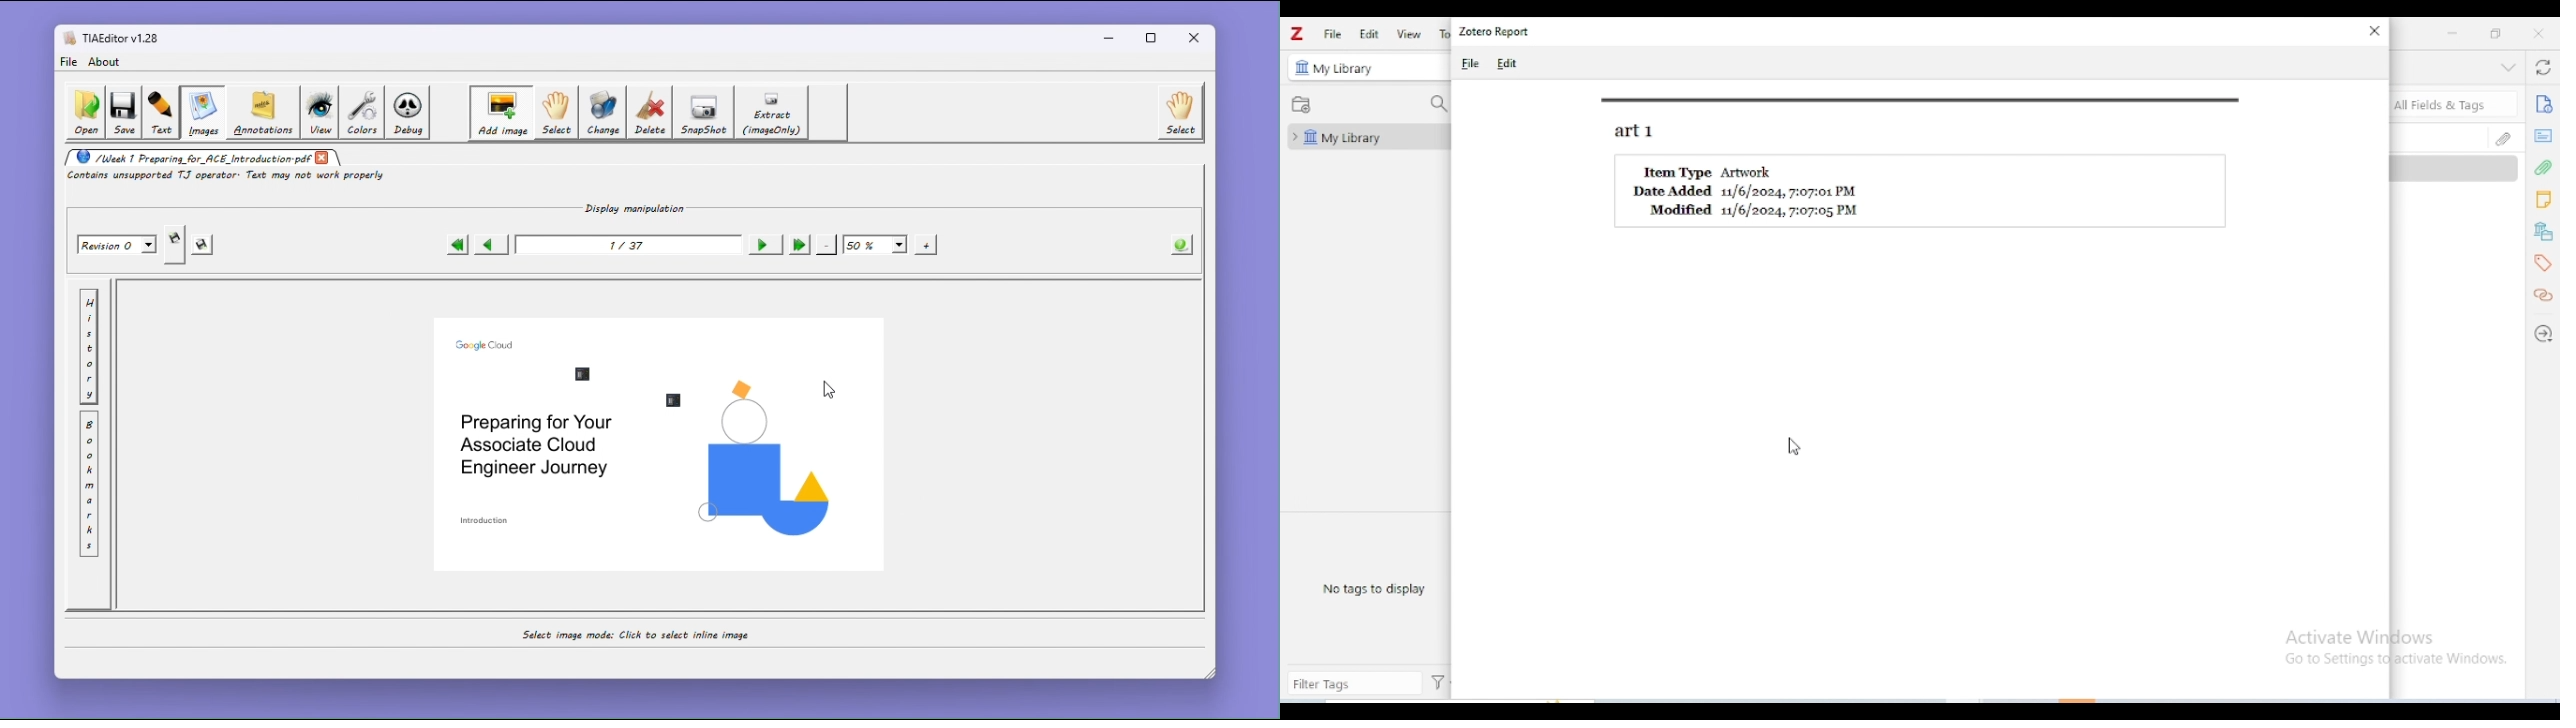  Describe the element at coordinates (1438, 683) in the screenshot. I see `actions` at that location.